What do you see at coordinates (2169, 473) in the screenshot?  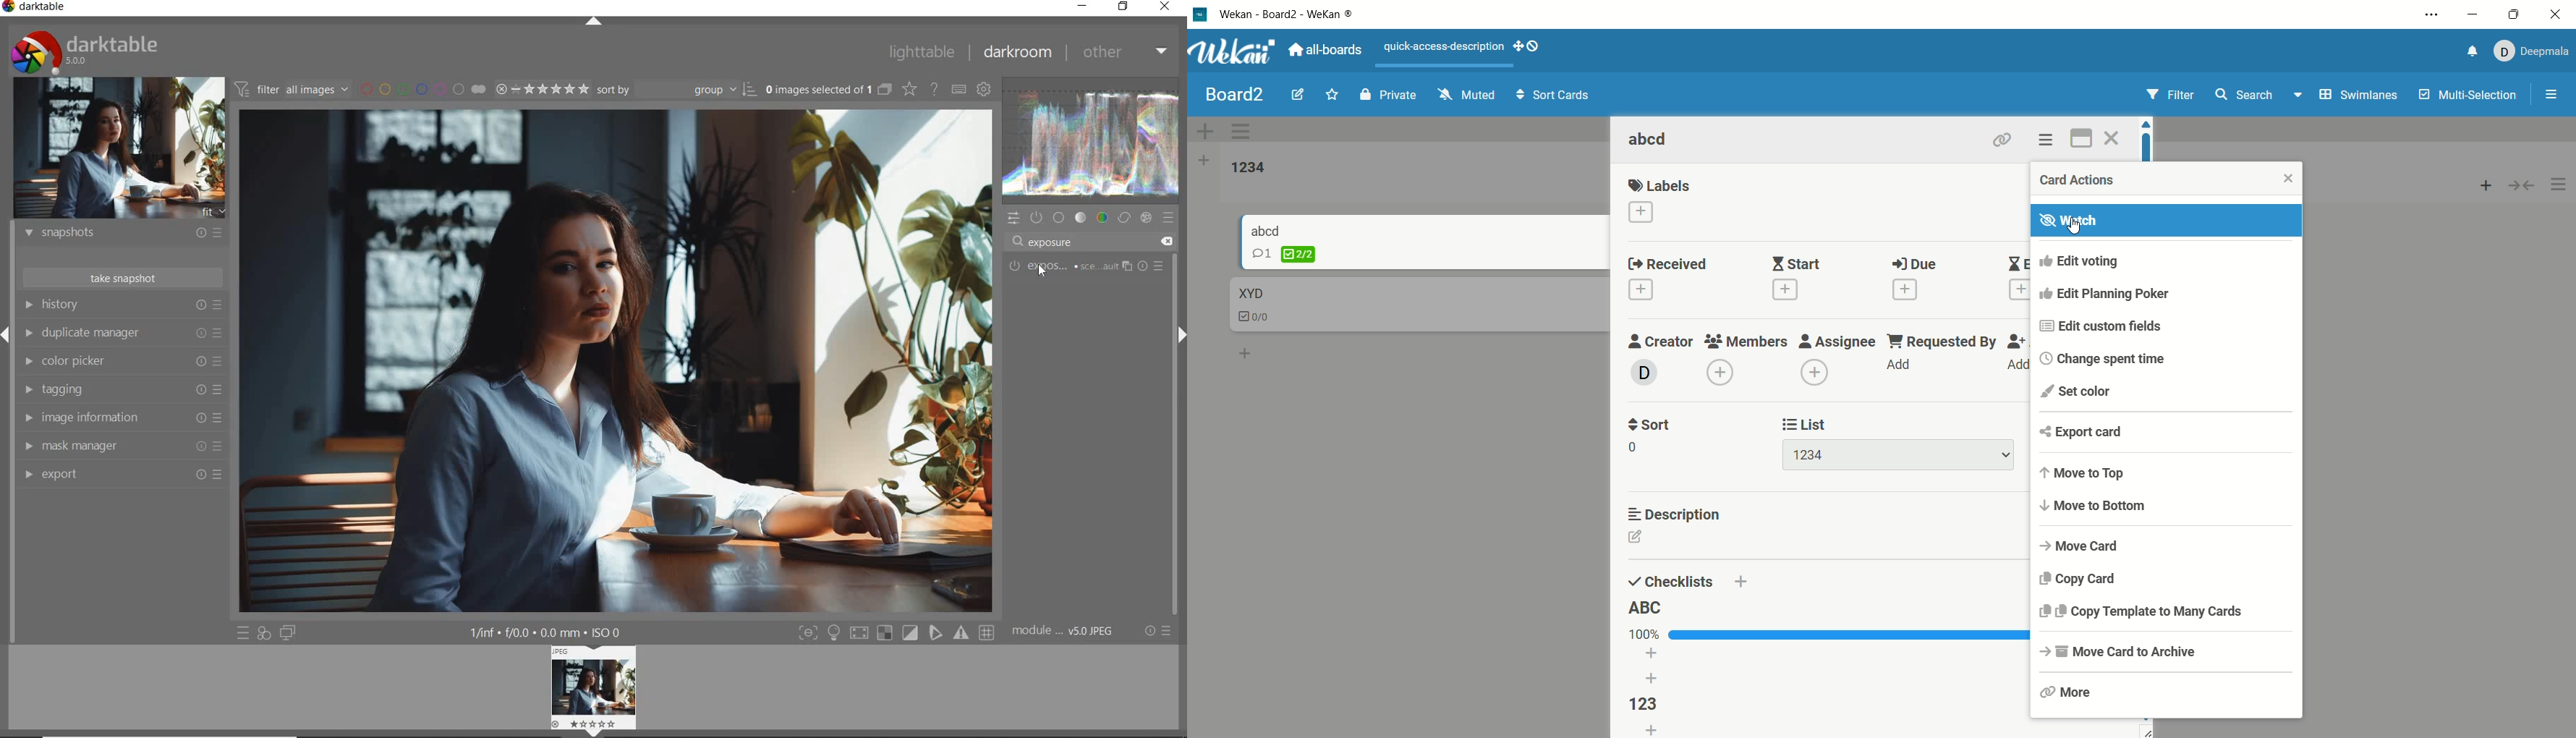 I see `move to top` at bounding box center [2169, 473].